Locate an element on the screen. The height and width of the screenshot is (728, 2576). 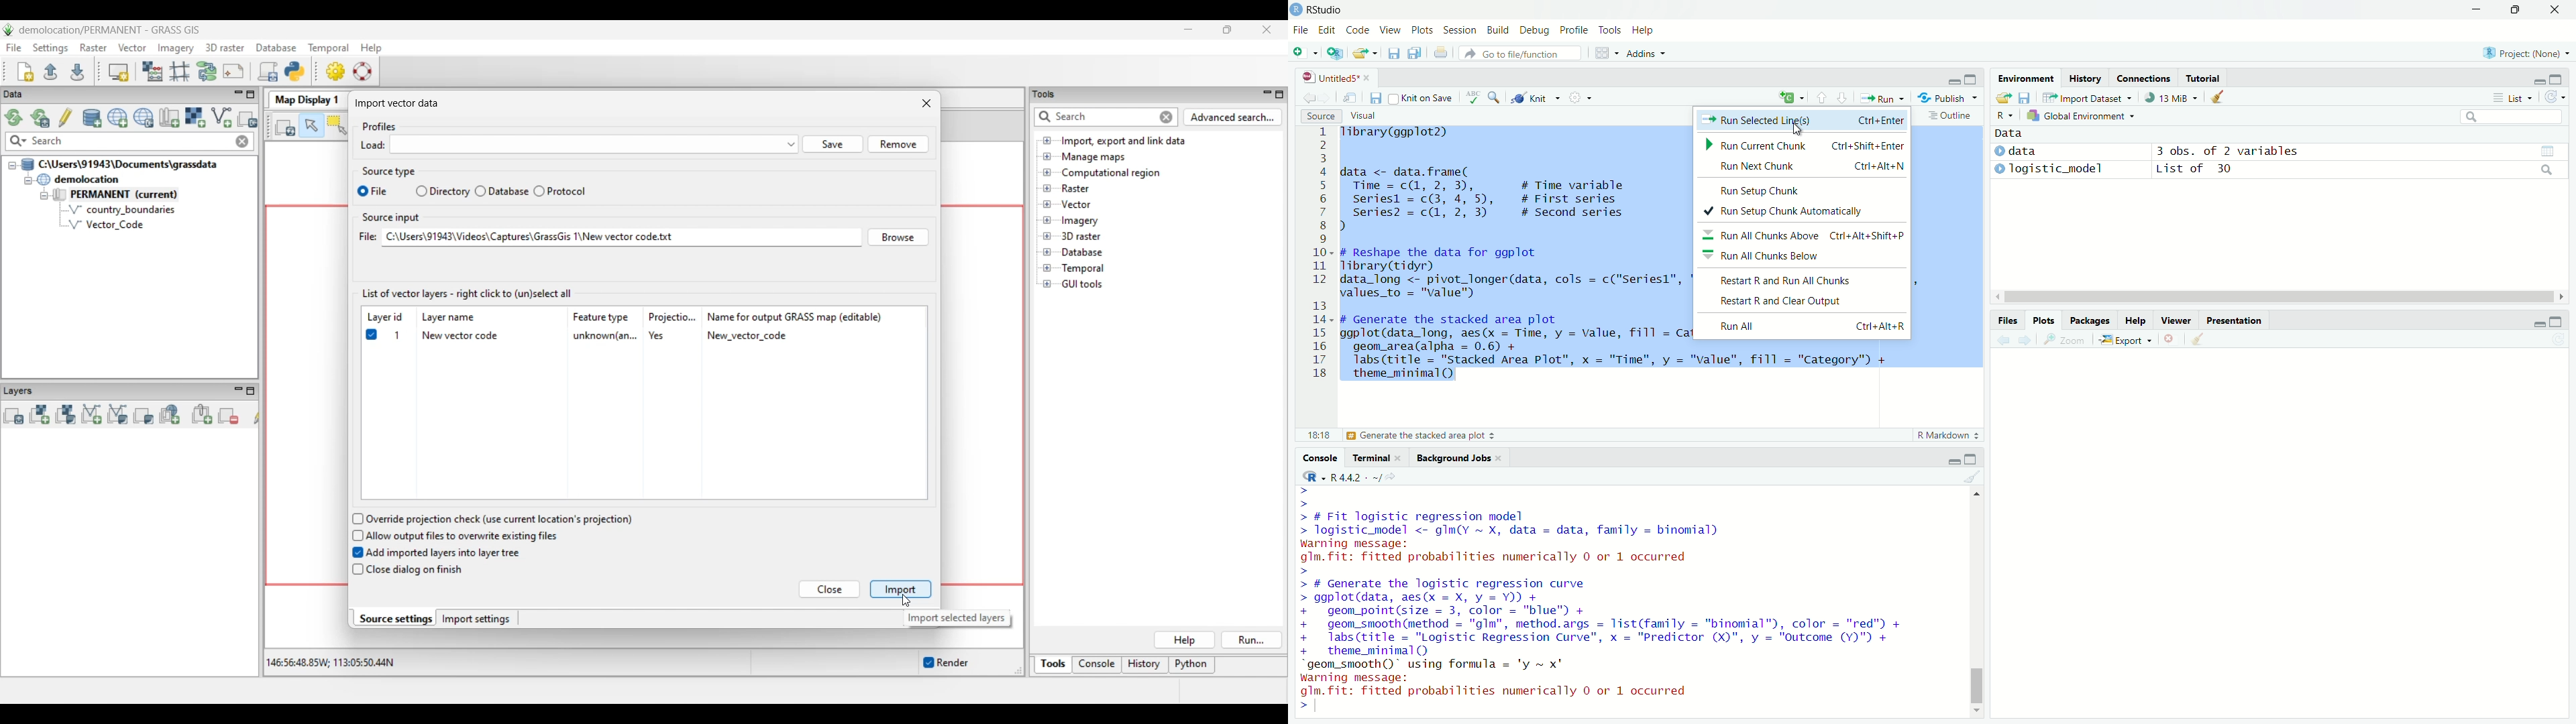
minimise is located at coordinates (2474, 9).